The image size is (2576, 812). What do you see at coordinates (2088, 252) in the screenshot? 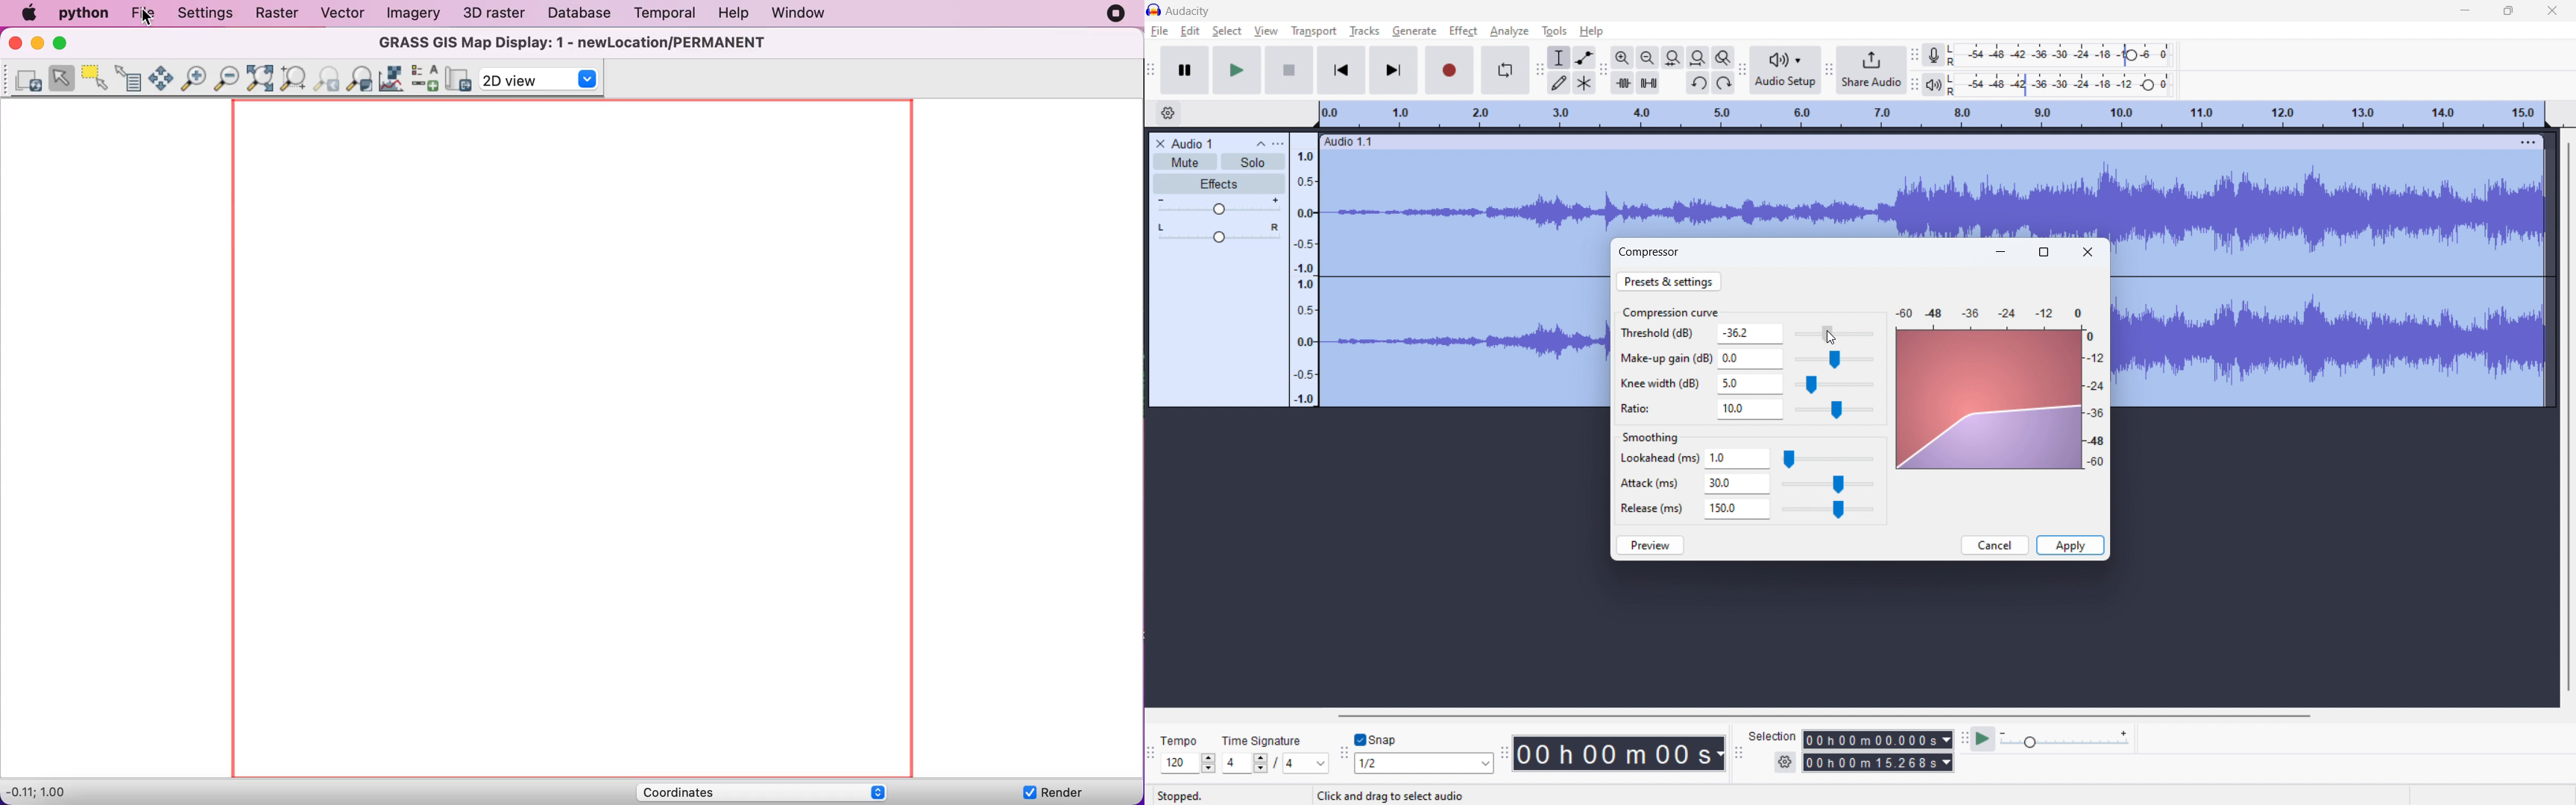
I see `close` at bounding box center [2088, 252].